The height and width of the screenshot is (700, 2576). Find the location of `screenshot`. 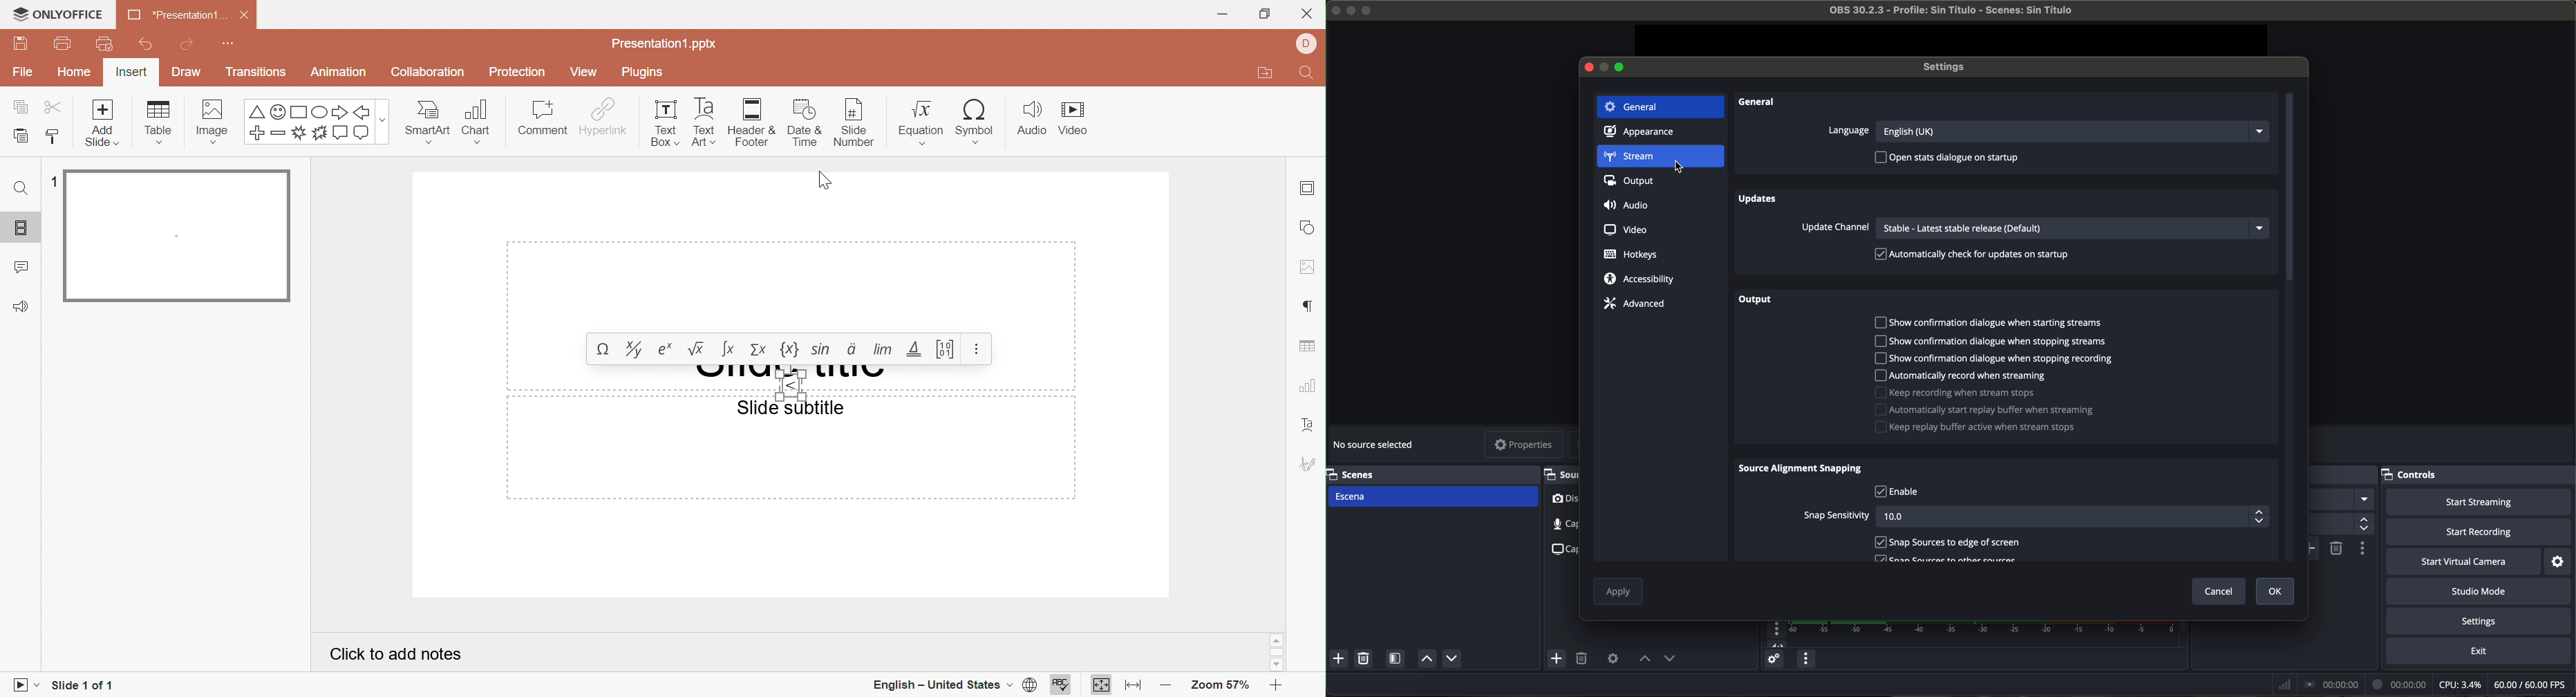

screenshot is located at coordinates (1562, 548).